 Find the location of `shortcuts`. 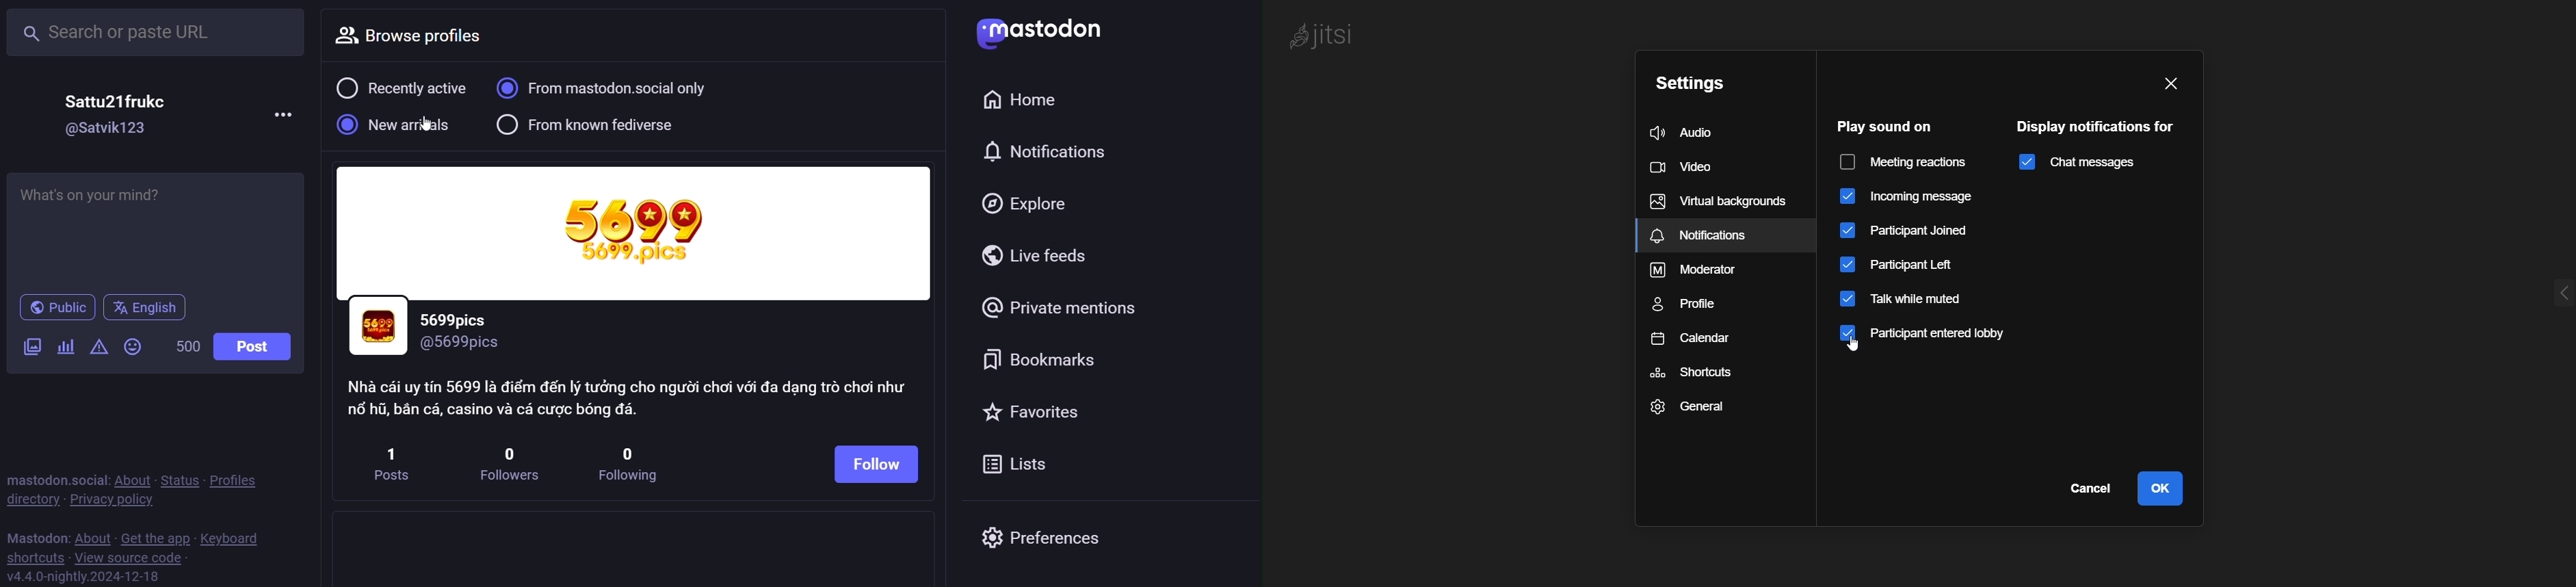

shortcuts is located at coordinates (34, 557).